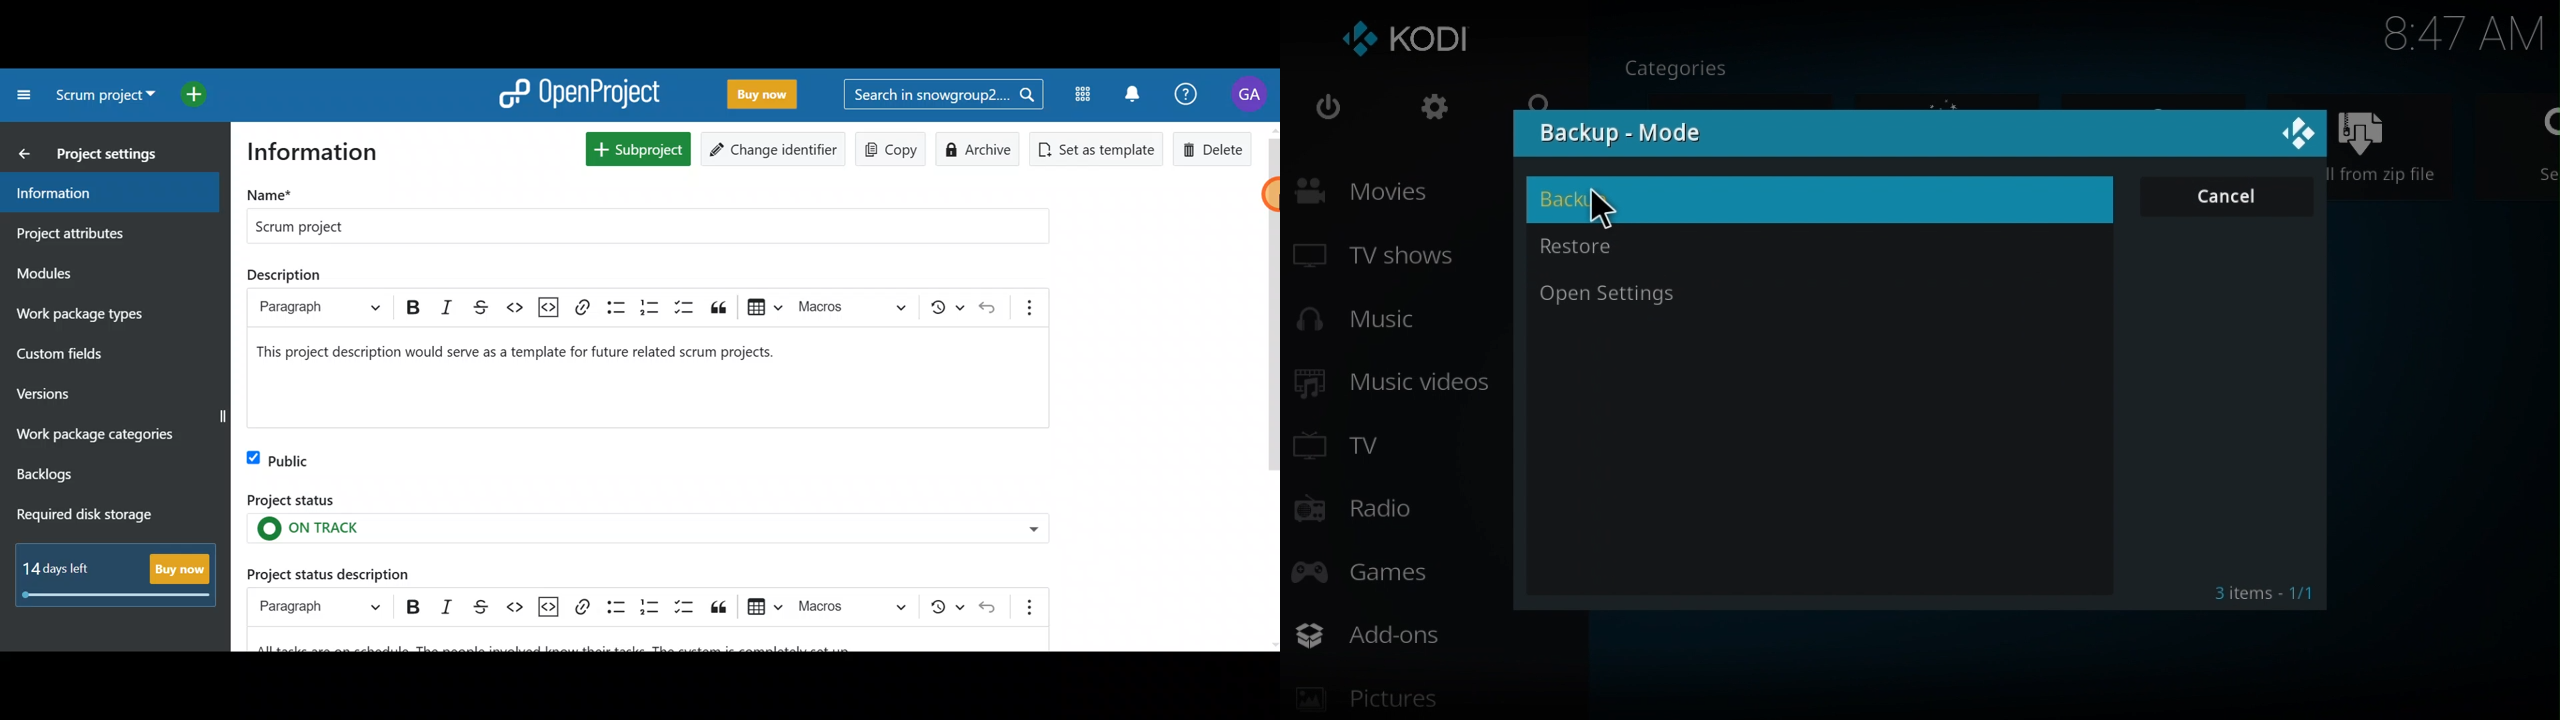 The width and height of the screenshot is (2576, 728). Describe the element at coordinates (485, 605) in the screenshot. I see `Strikethrough` at that location.